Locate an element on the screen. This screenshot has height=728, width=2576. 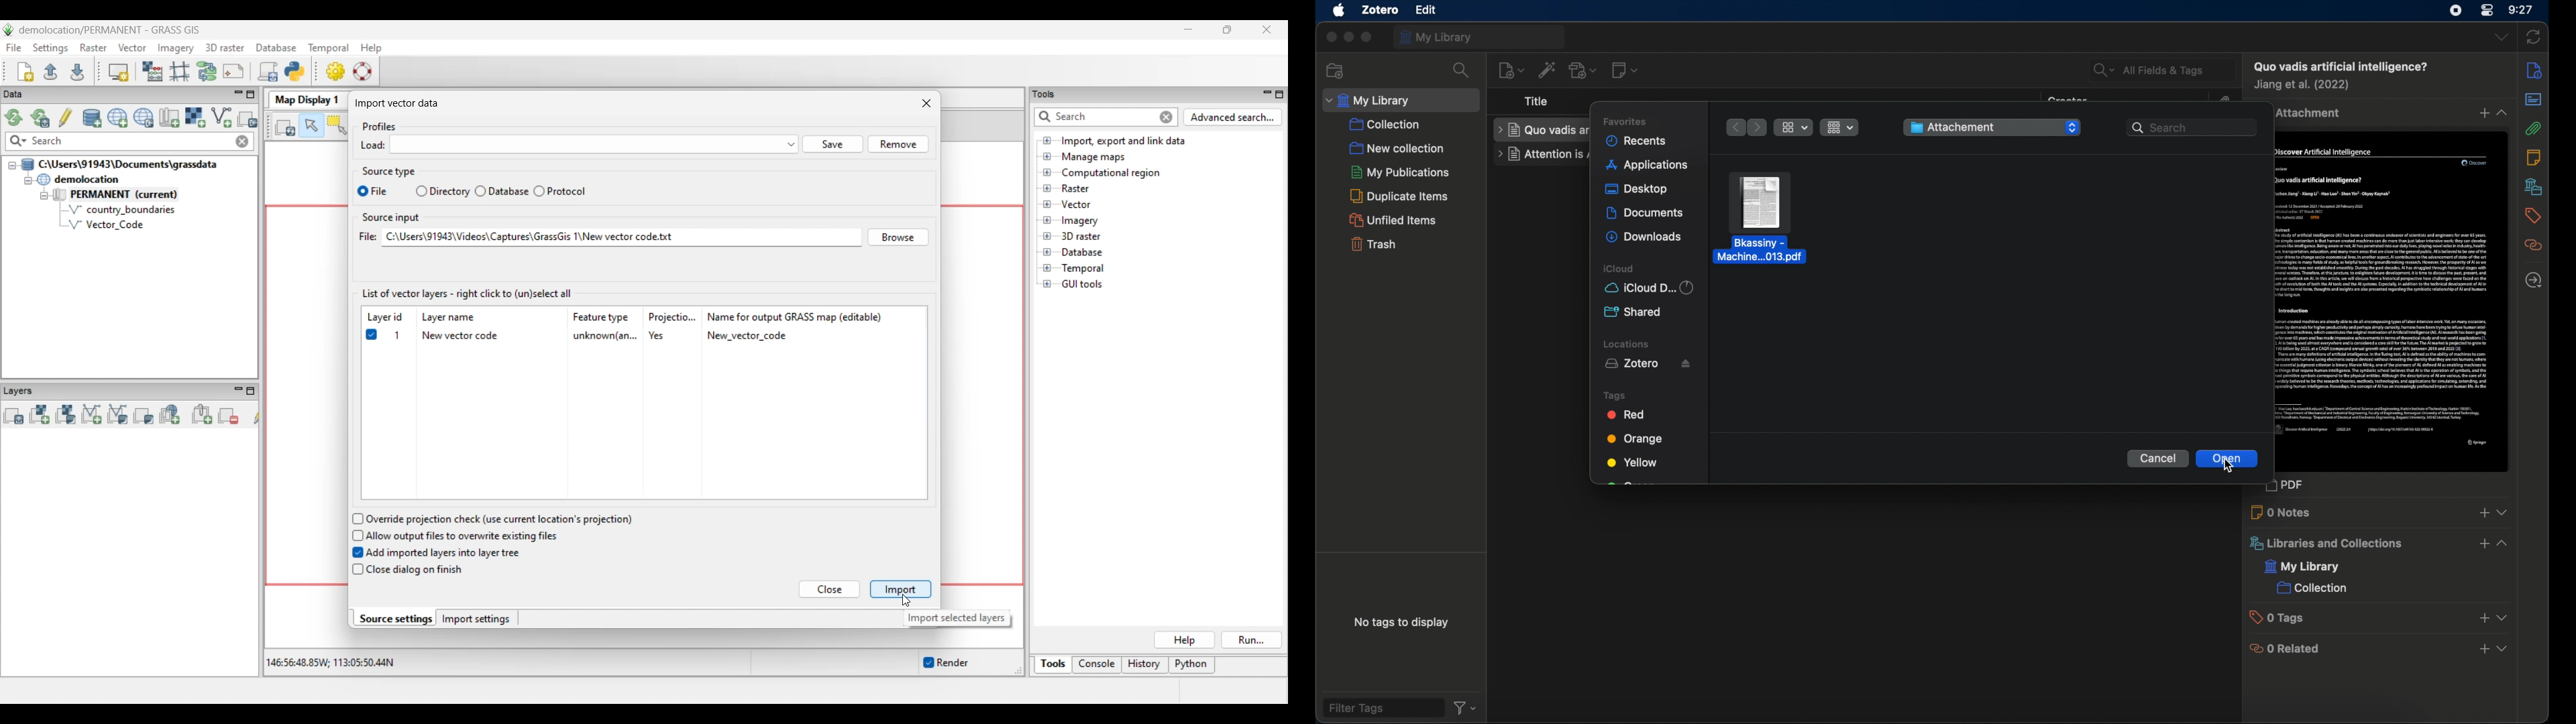
my publications is located at coordinates (1399, 172).